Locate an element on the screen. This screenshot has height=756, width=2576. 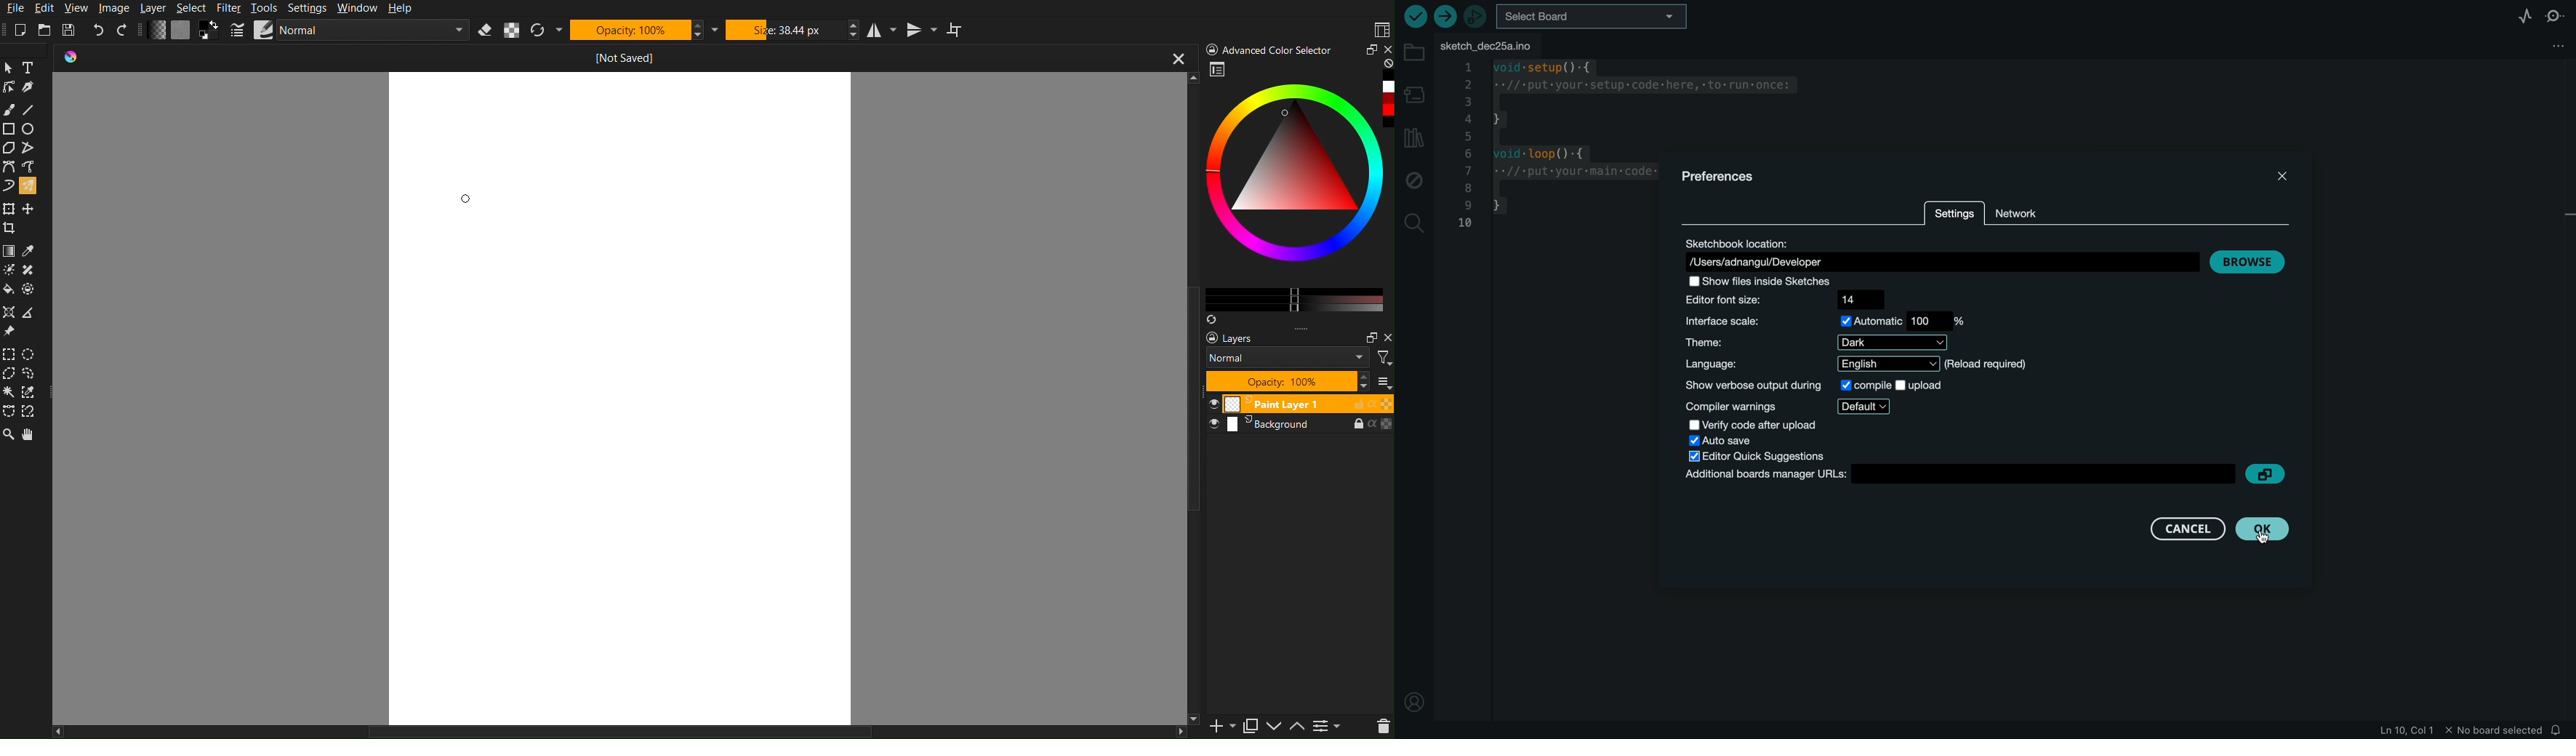
cursor is located at coordinates (2267, 532).